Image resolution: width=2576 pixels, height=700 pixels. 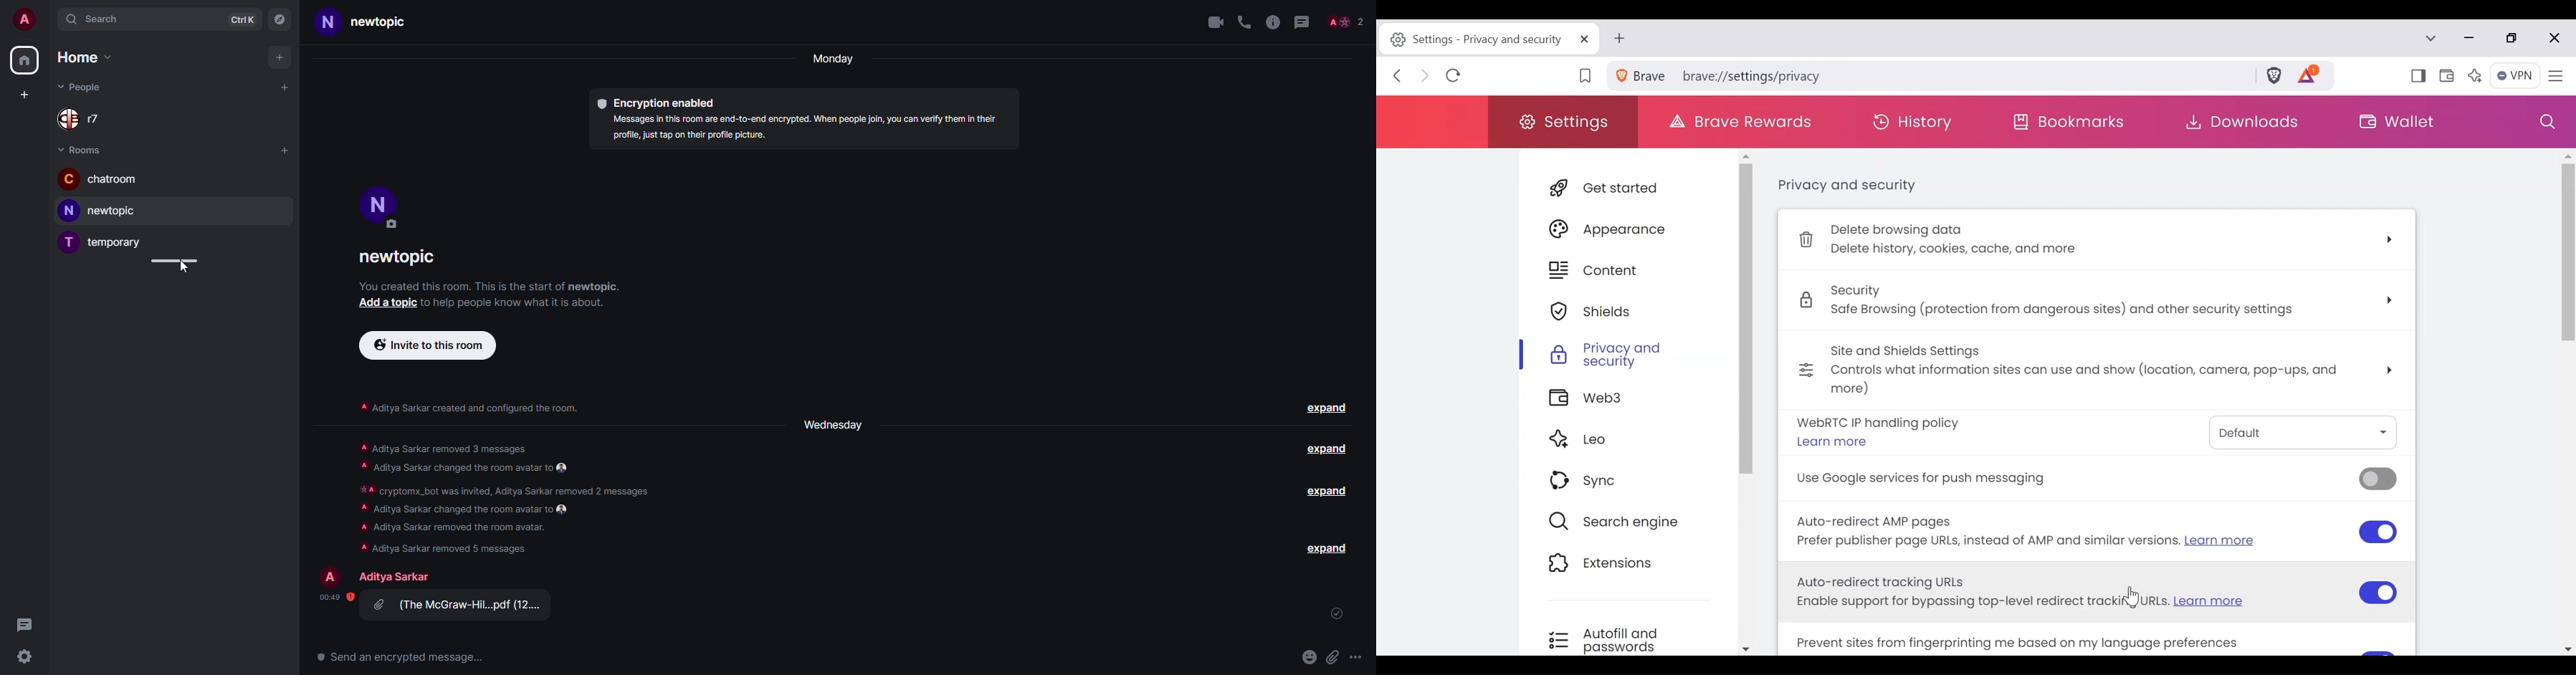 What do you see at coordinates (1327, 409) in the screenshot?
I see `expand` at bounding box center [1327, 409].